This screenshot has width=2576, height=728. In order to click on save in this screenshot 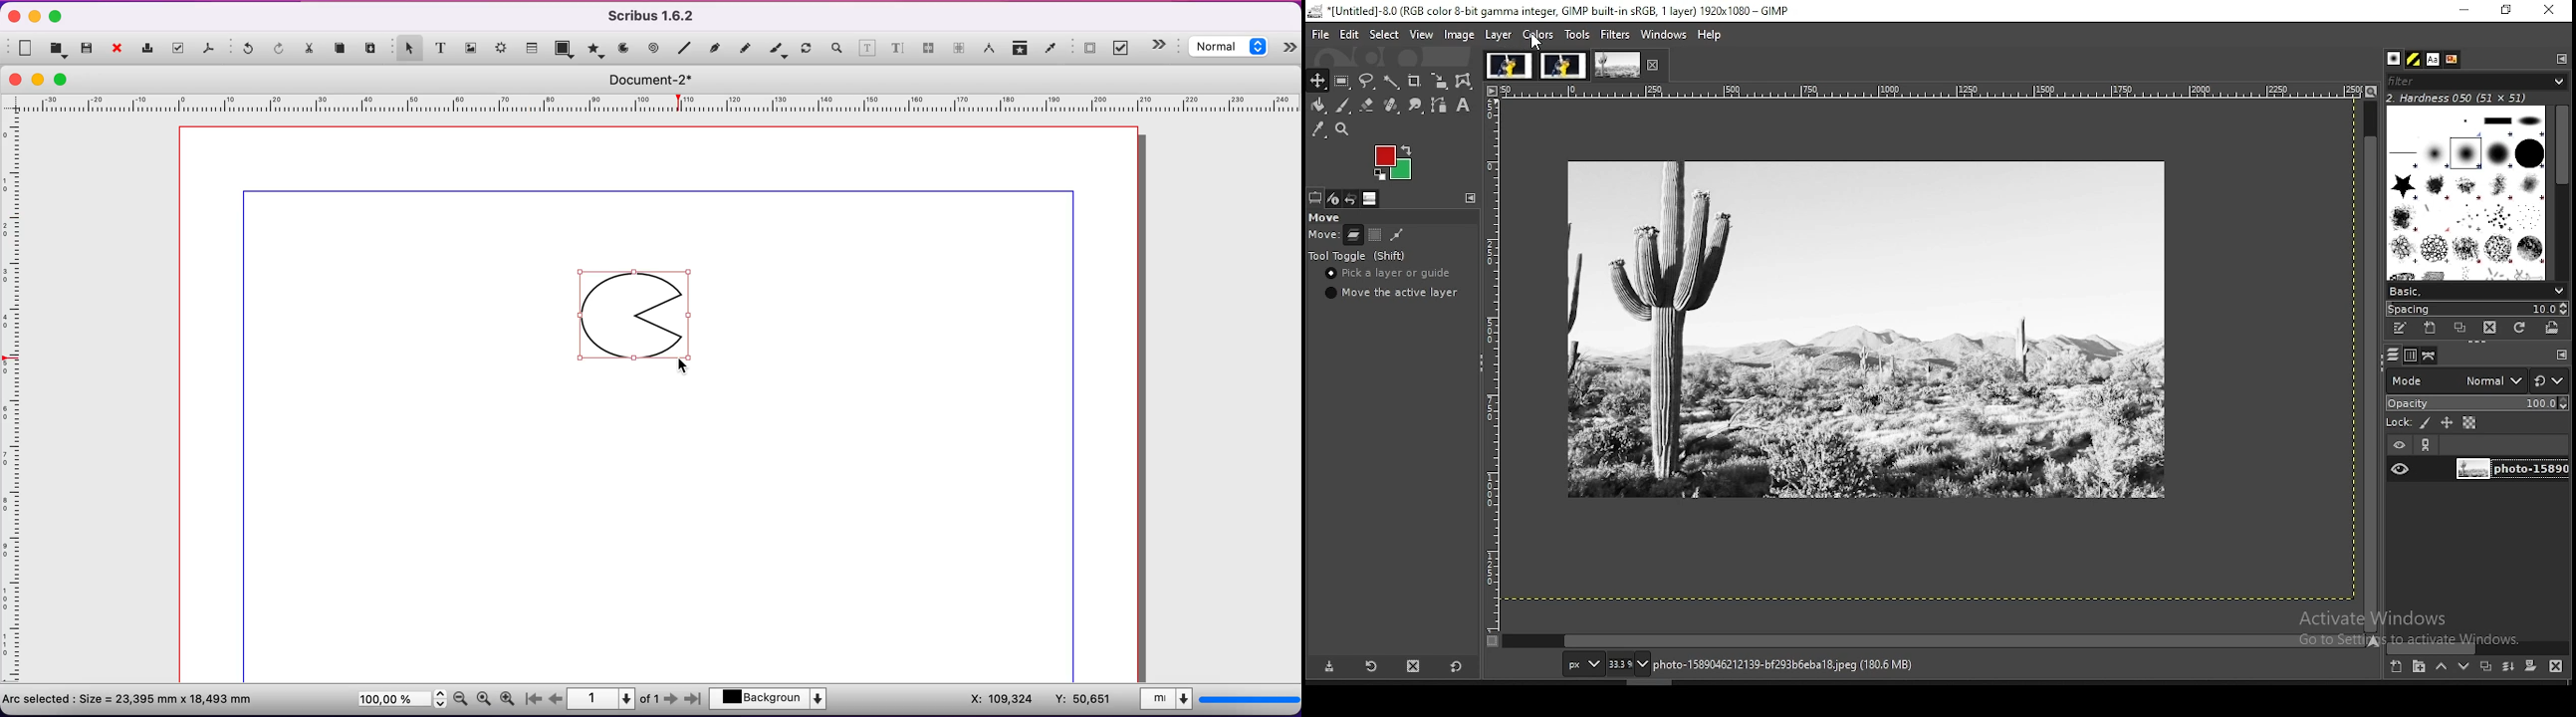, I will do `click(87, 48)`.